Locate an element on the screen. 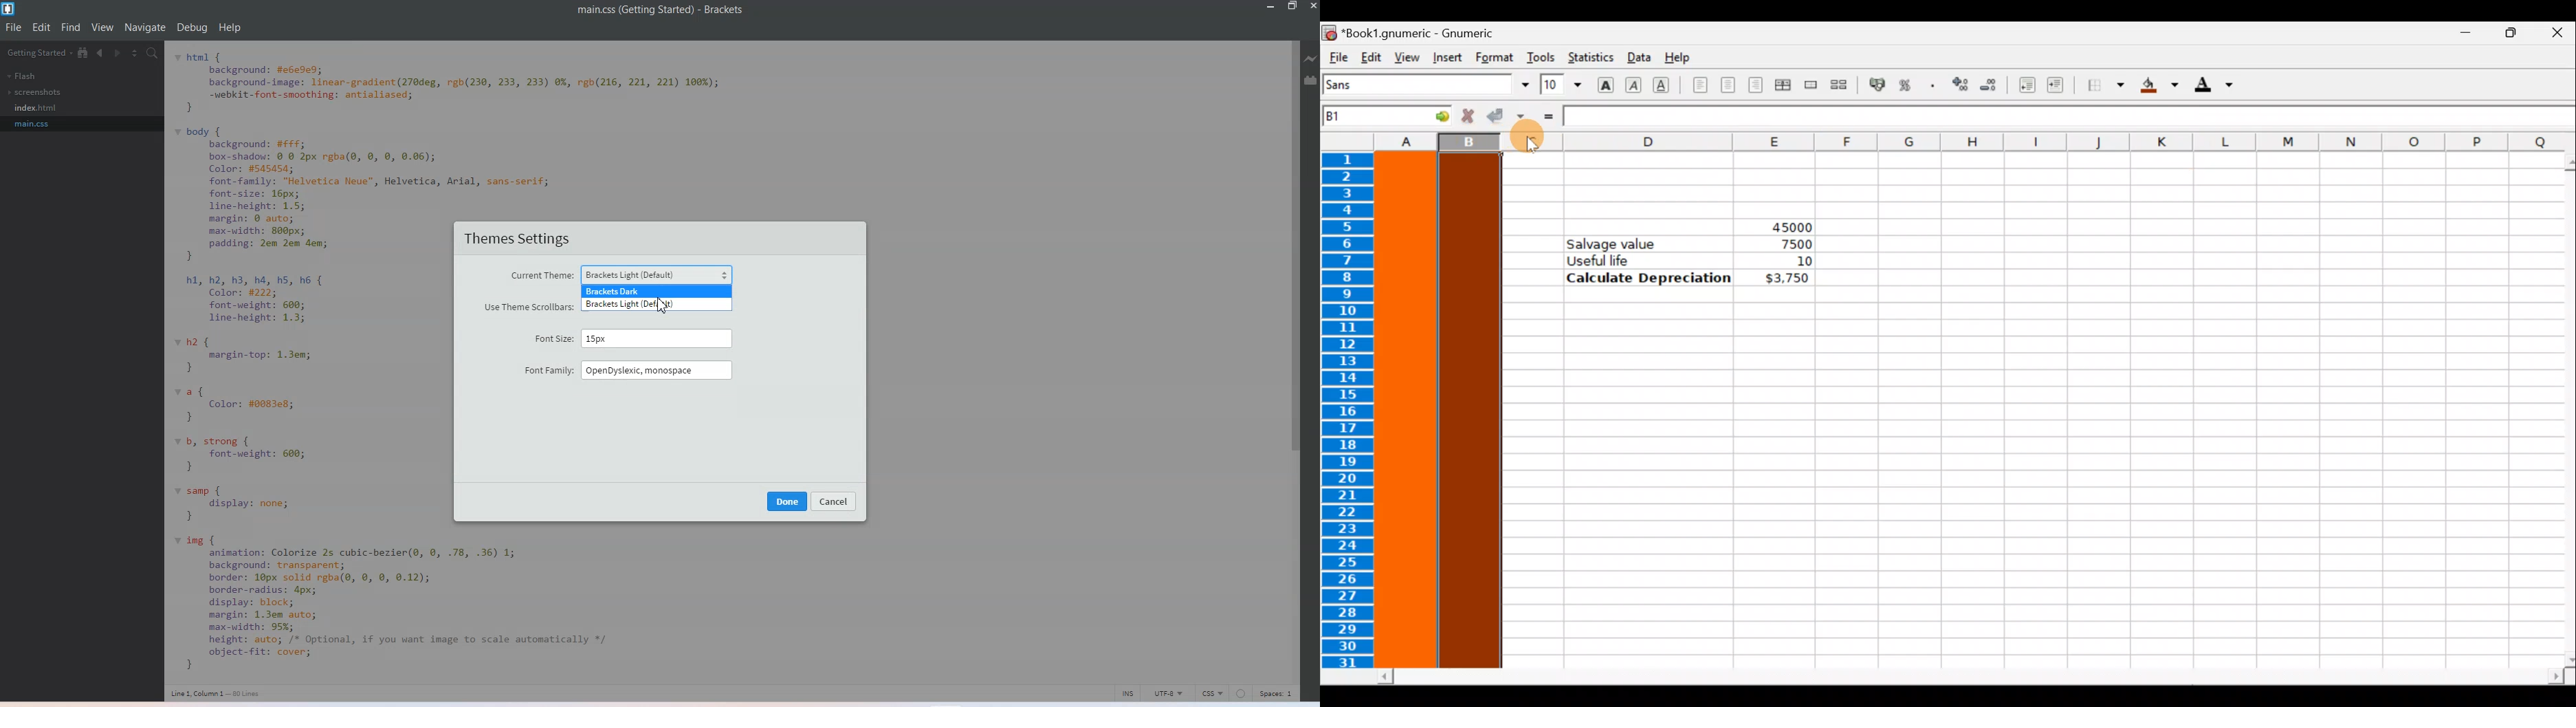  Scroll bar is located at coordinates (2561, 410).